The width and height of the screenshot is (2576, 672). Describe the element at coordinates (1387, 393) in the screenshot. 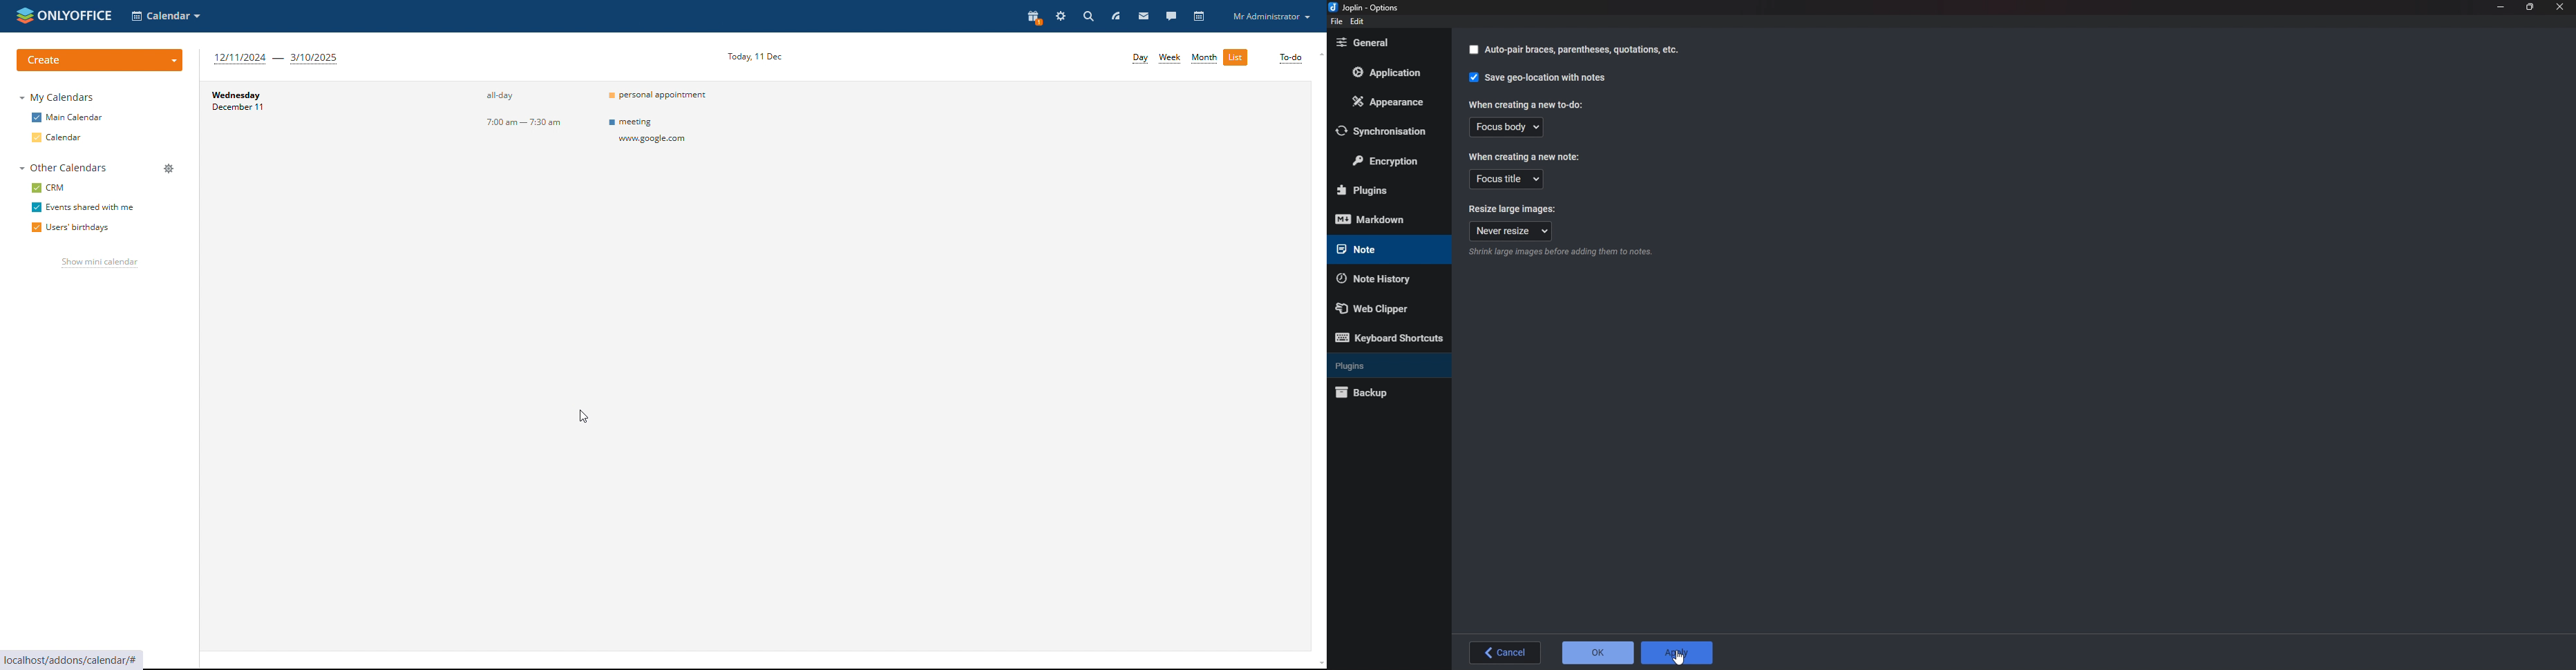

I see `Back up` at that location.